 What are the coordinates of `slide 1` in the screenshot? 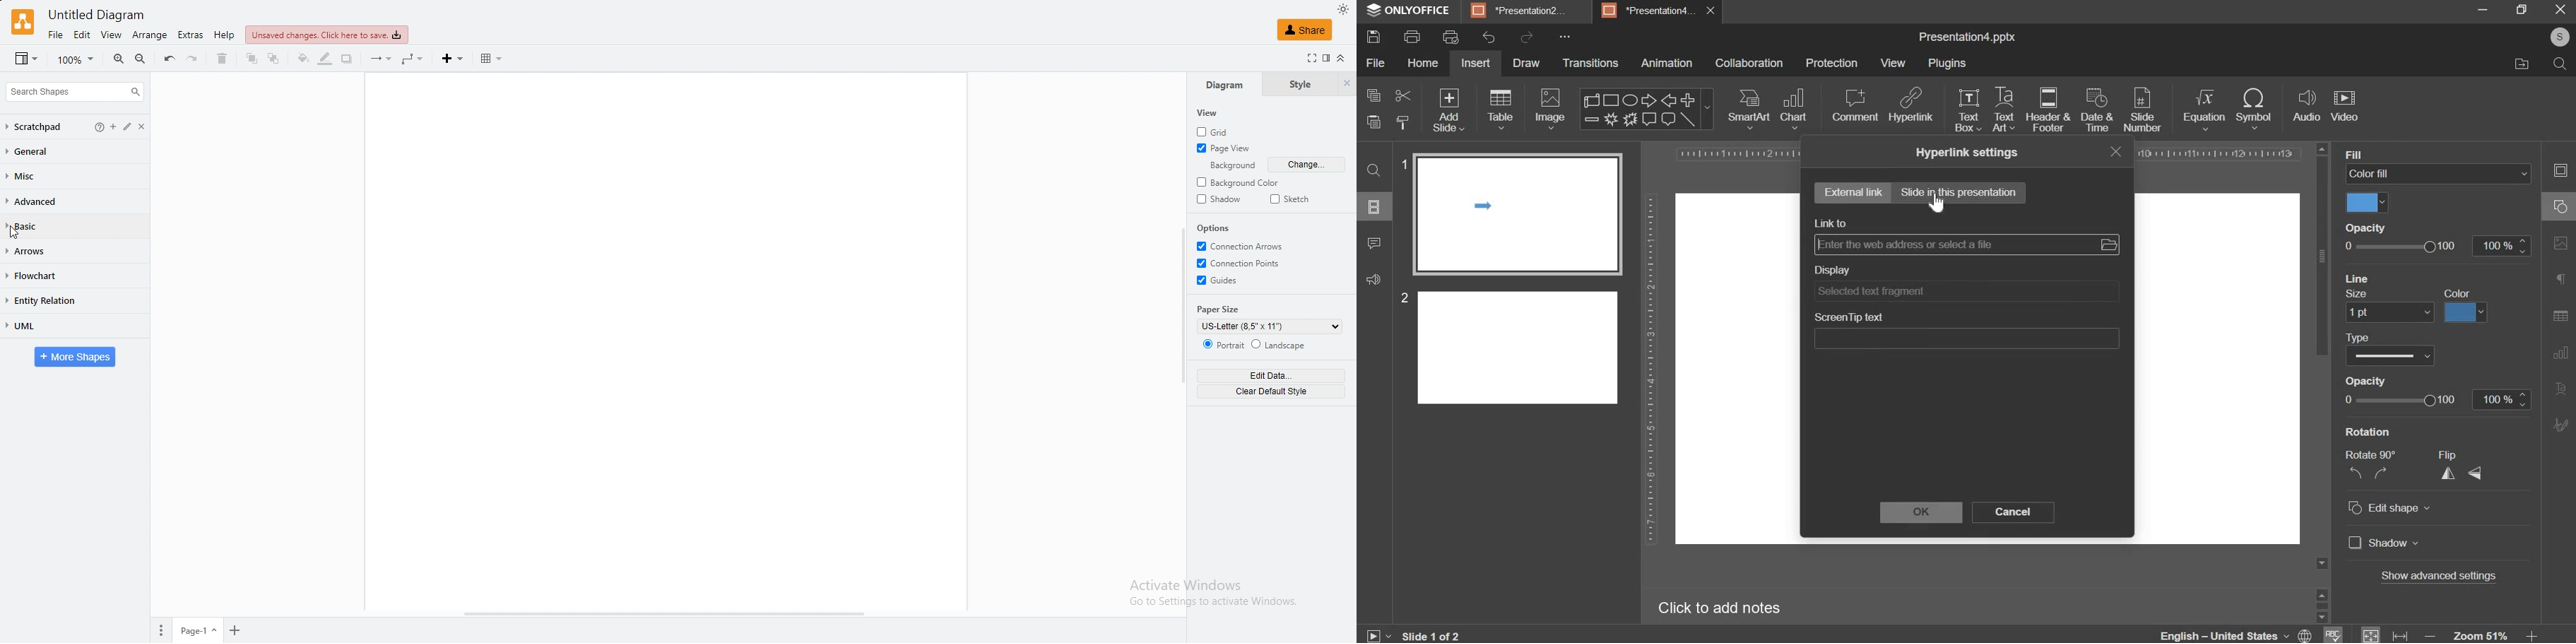 It's located at (1511, 211).